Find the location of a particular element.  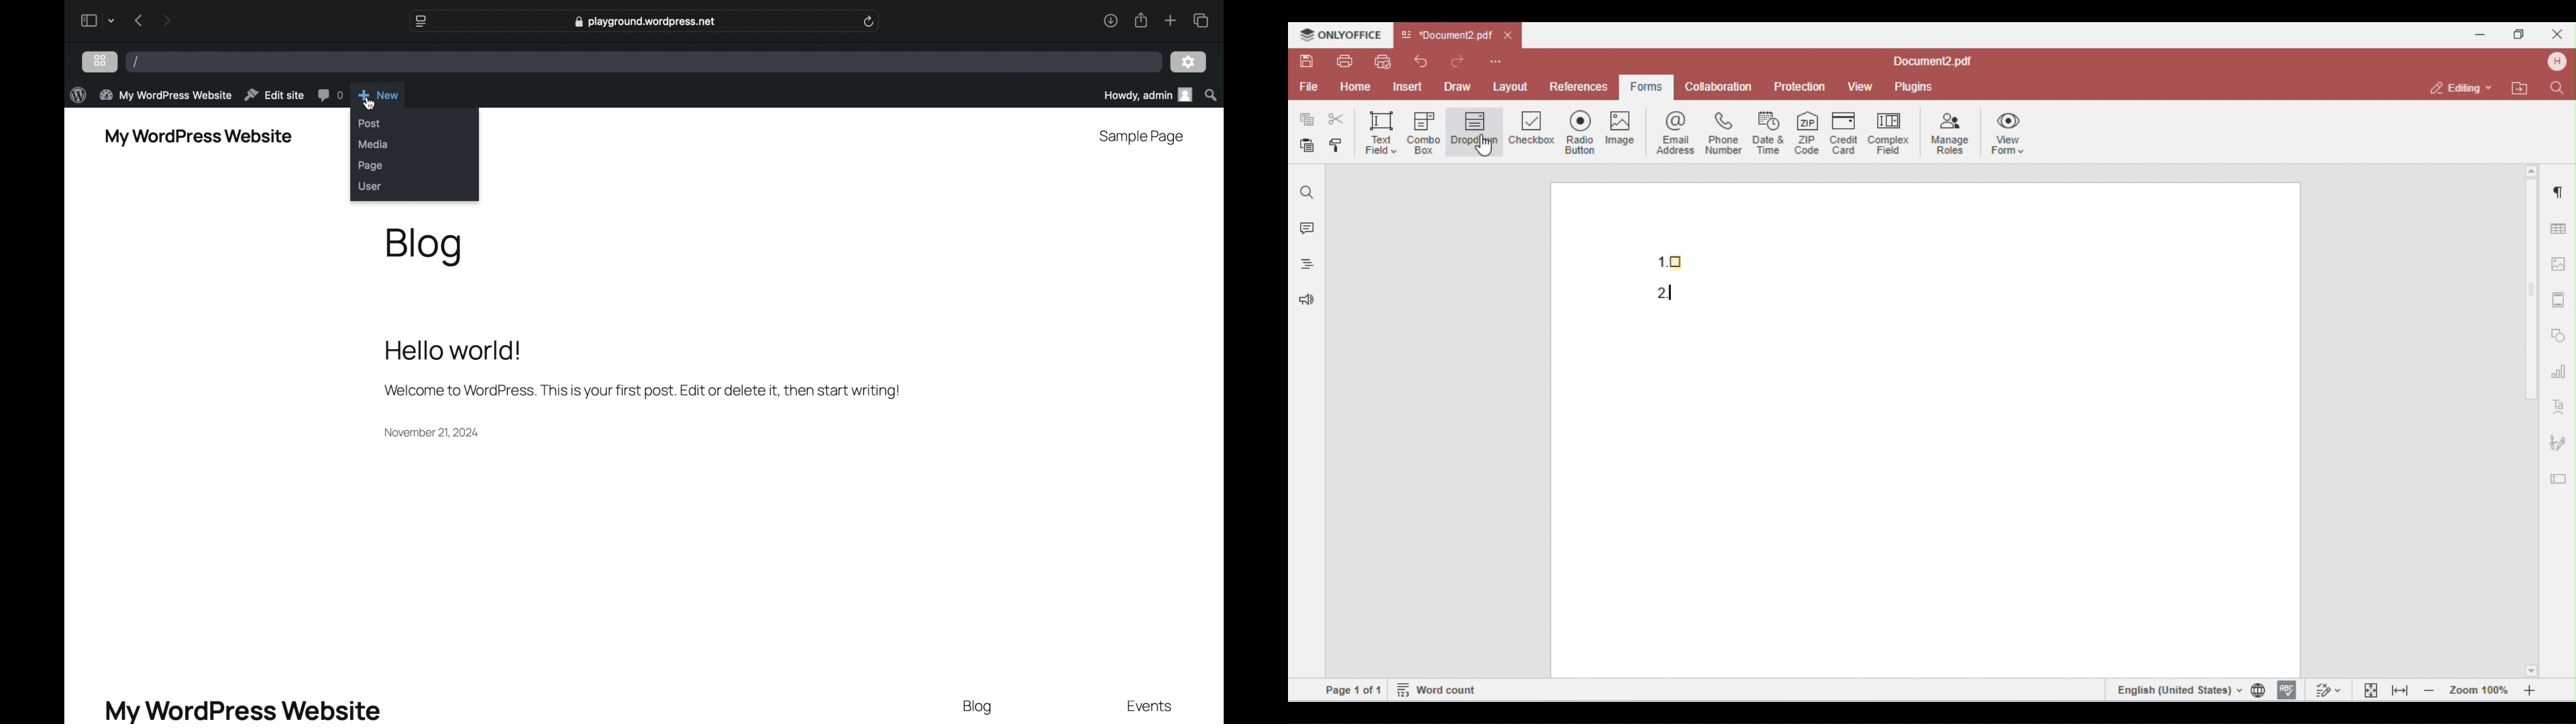

share is located at coordinates (1141, 21).